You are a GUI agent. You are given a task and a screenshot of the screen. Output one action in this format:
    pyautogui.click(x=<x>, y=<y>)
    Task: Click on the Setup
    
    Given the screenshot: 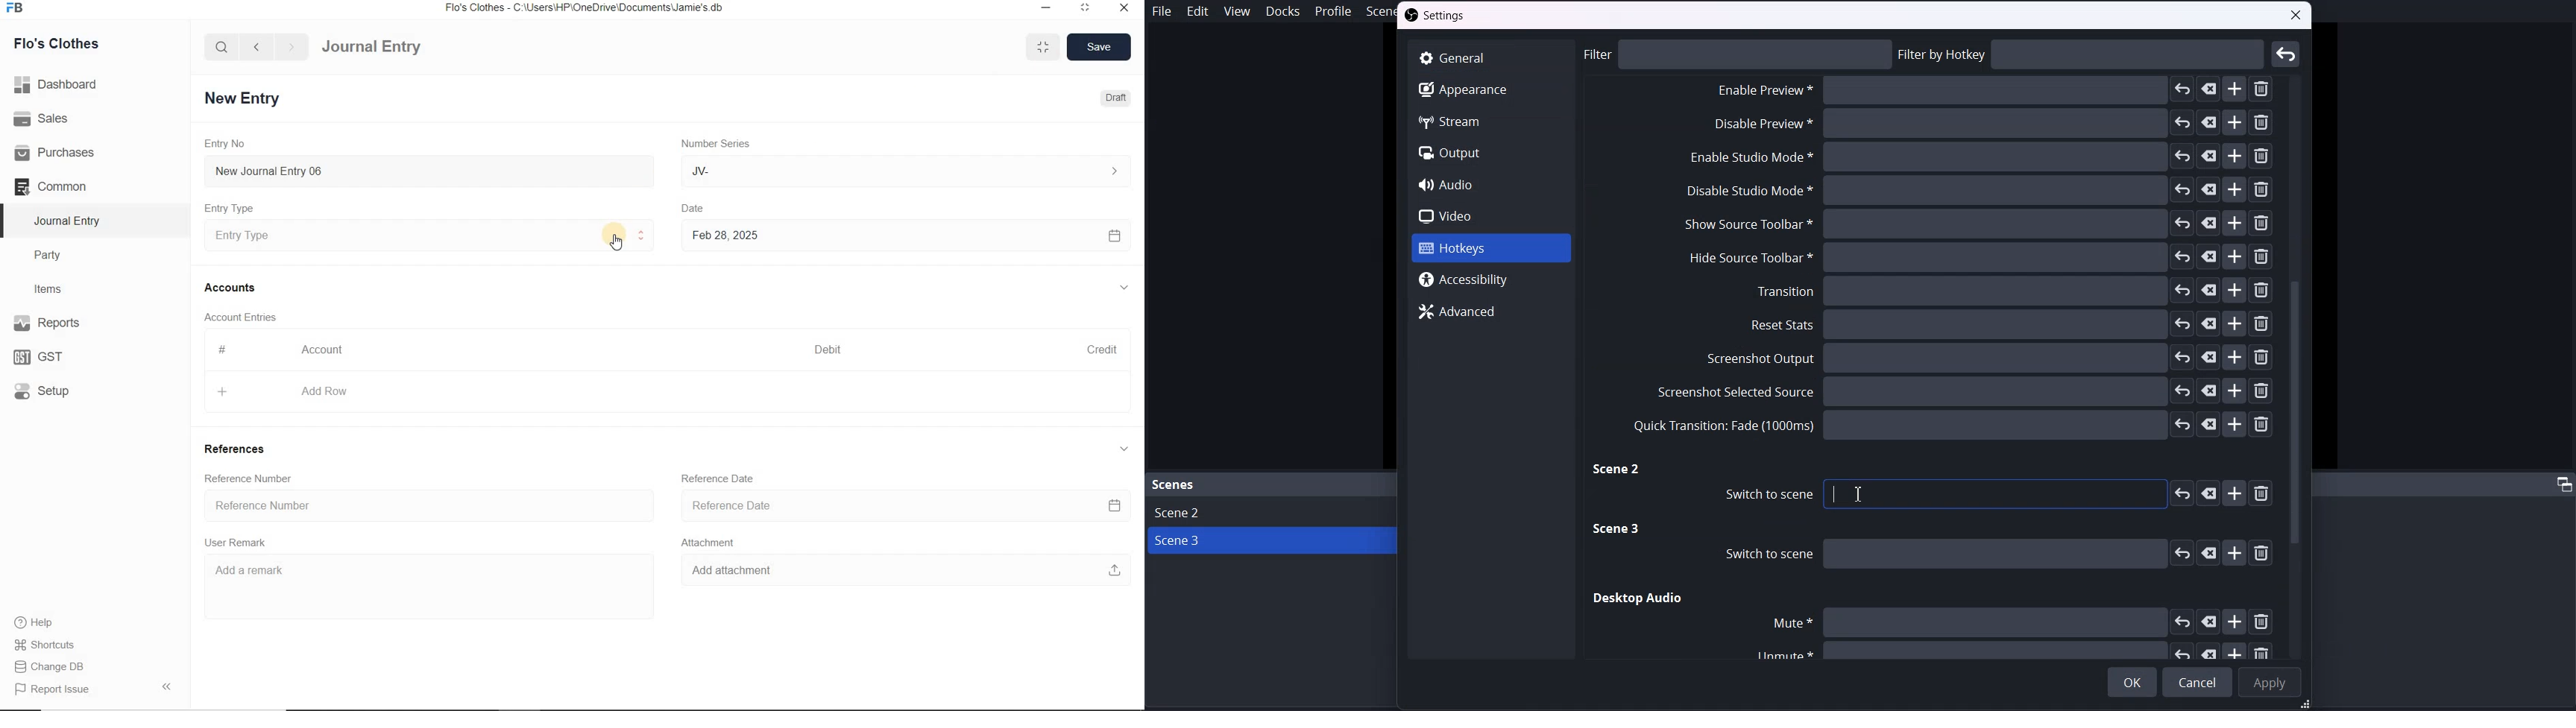 What is the action you would take?
    pyautogui.click(x=55, y=390)
    